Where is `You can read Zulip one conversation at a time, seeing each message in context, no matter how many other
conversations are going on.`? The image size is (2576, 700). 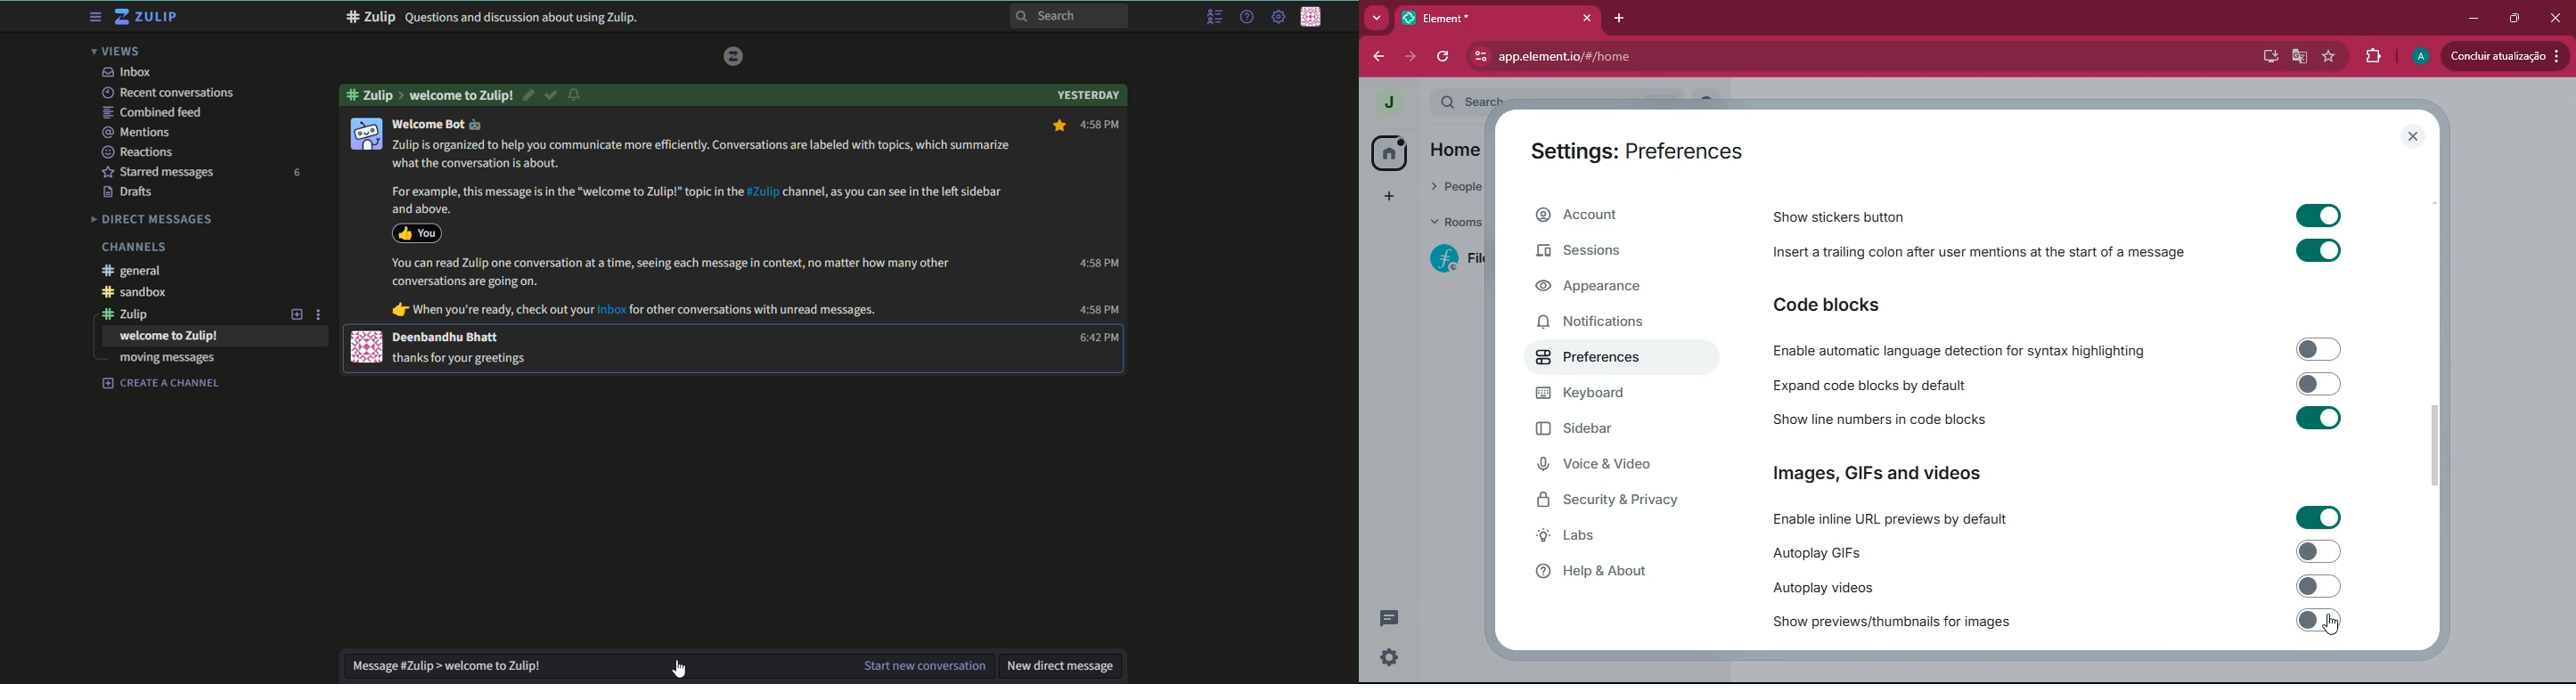 You can read Zulip one conversation at a time, seeing each message in context, no matter how many other
conversations are going on. is located at coordinates (672, 272).